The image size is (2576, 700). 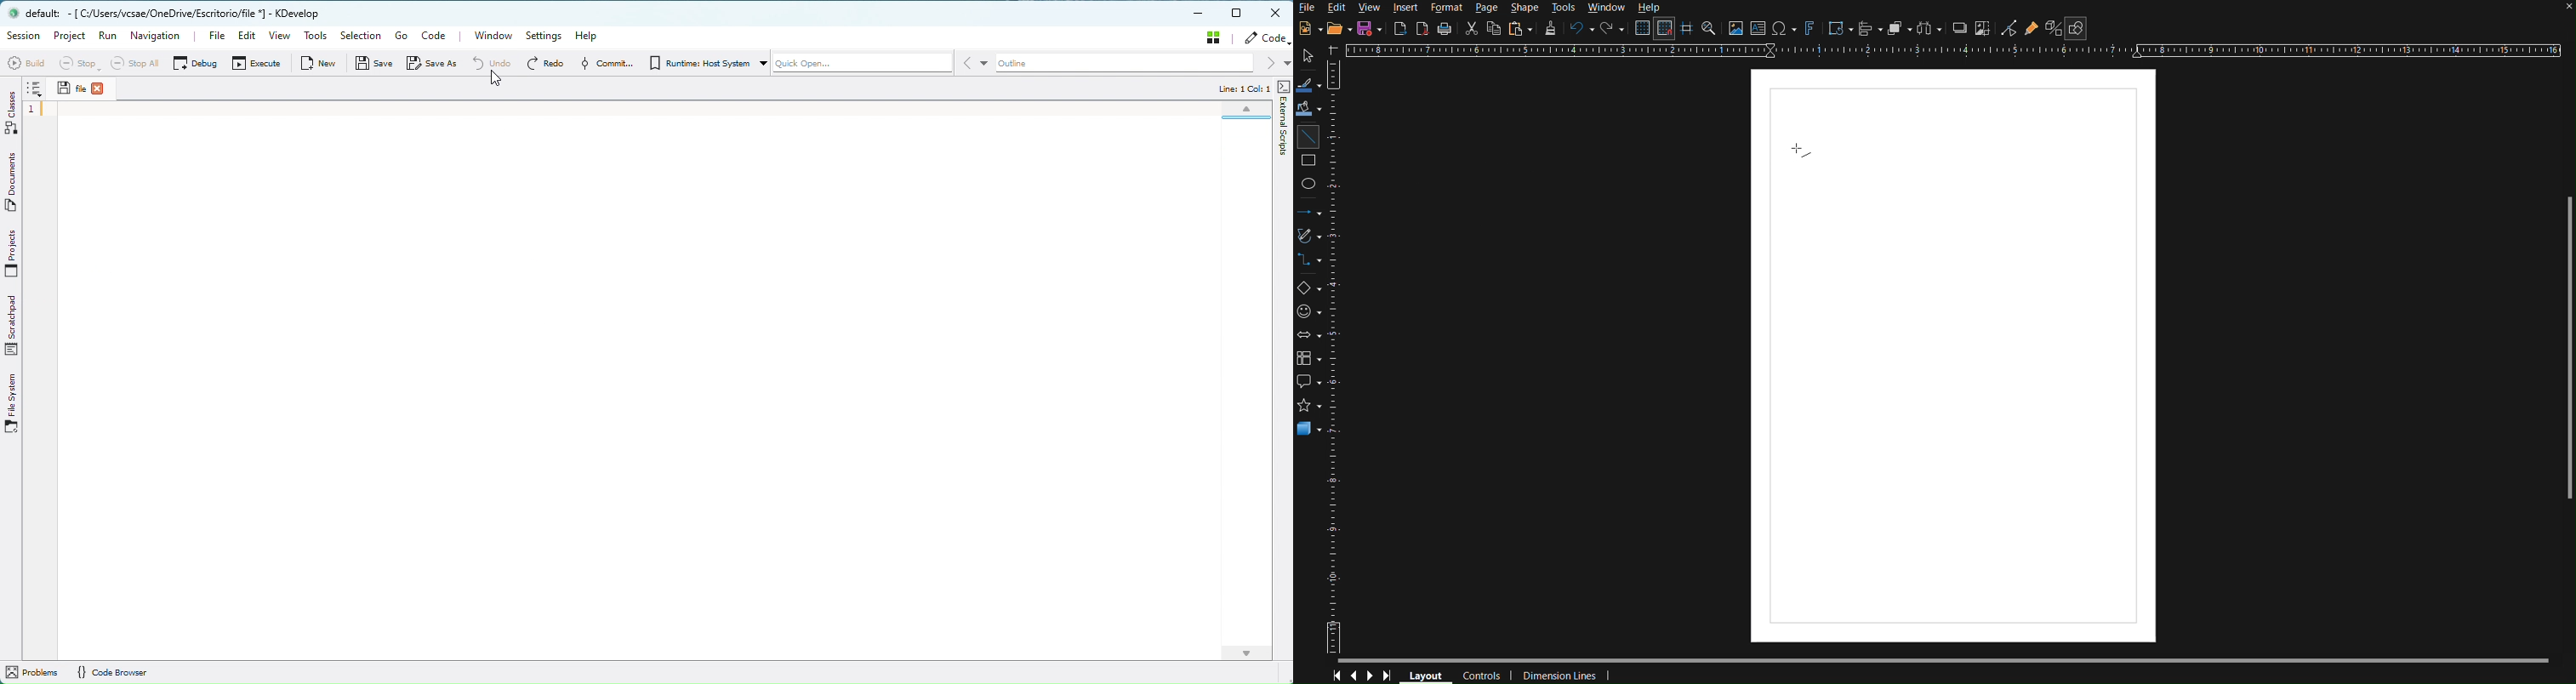 What do you see at coordinates (1337, 357) in the screenshot?
I see `Vertical Horizontal` at bounding box center [1337, 357].